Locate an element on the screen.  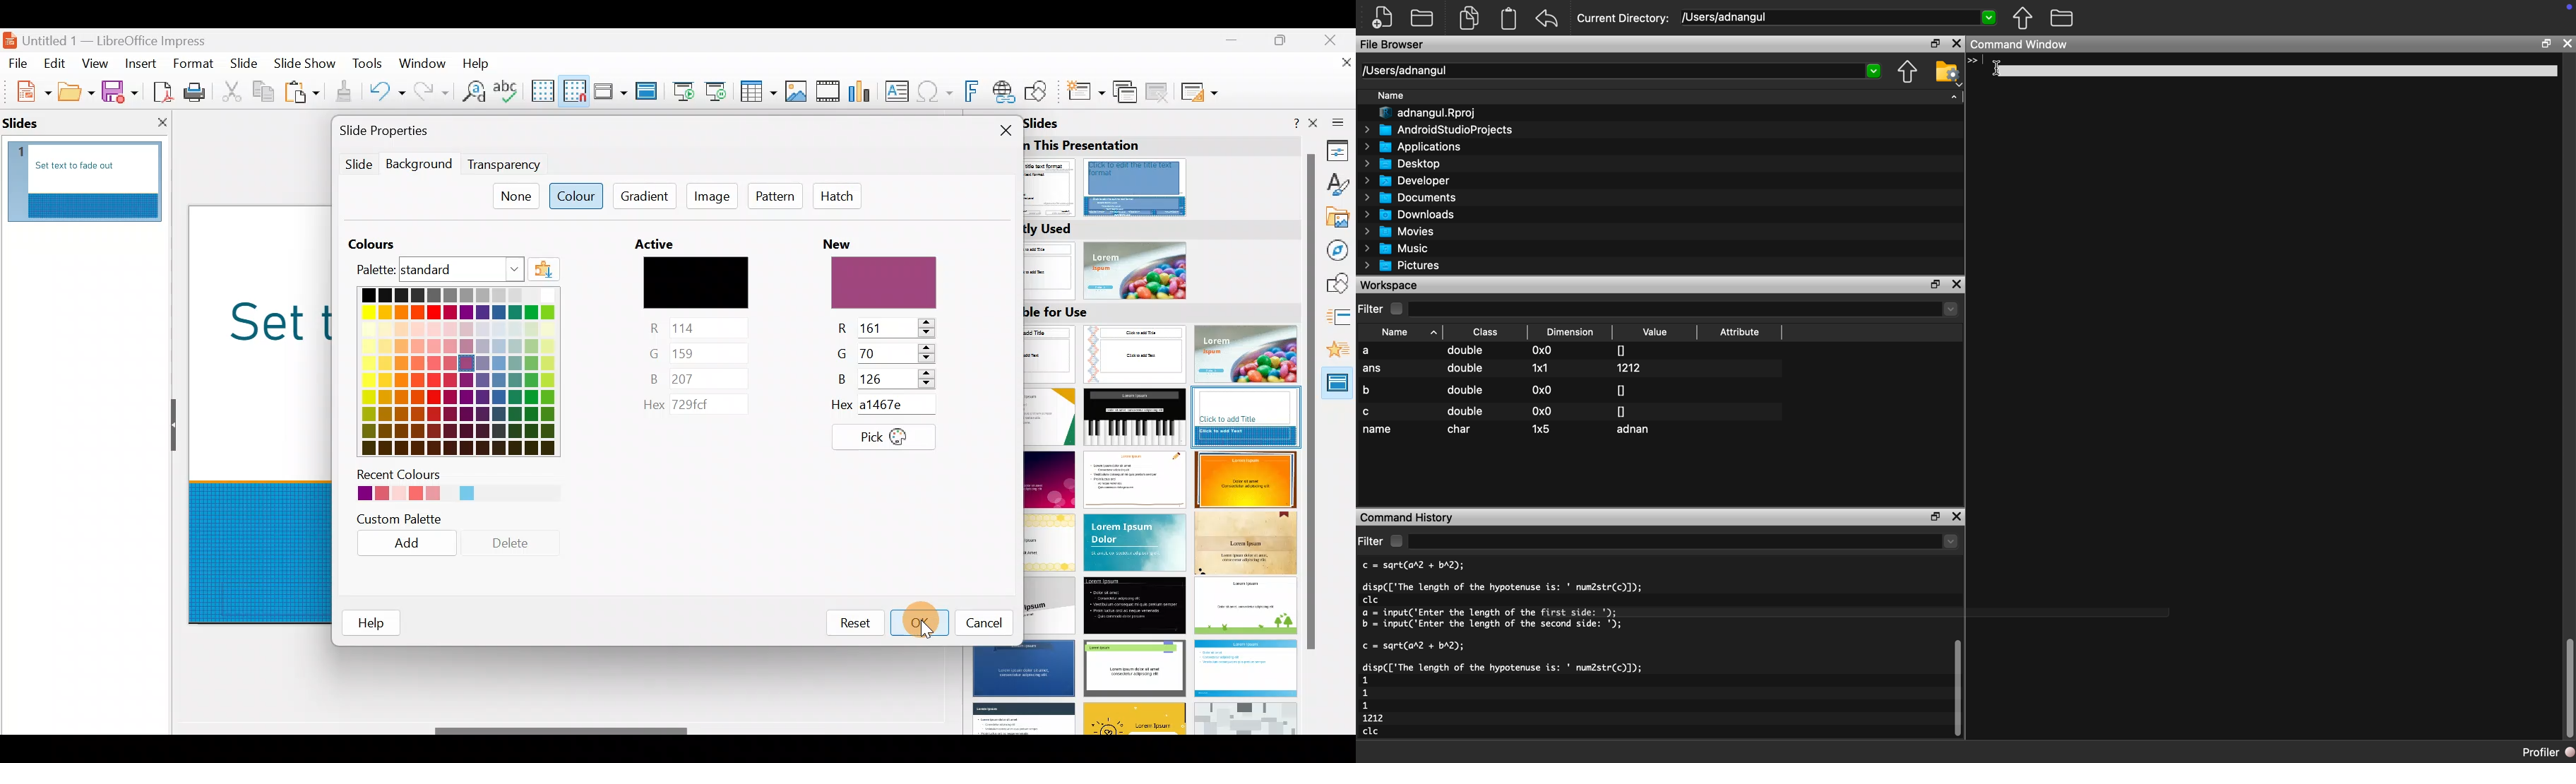
icon is located at coordinates (2563, 10).